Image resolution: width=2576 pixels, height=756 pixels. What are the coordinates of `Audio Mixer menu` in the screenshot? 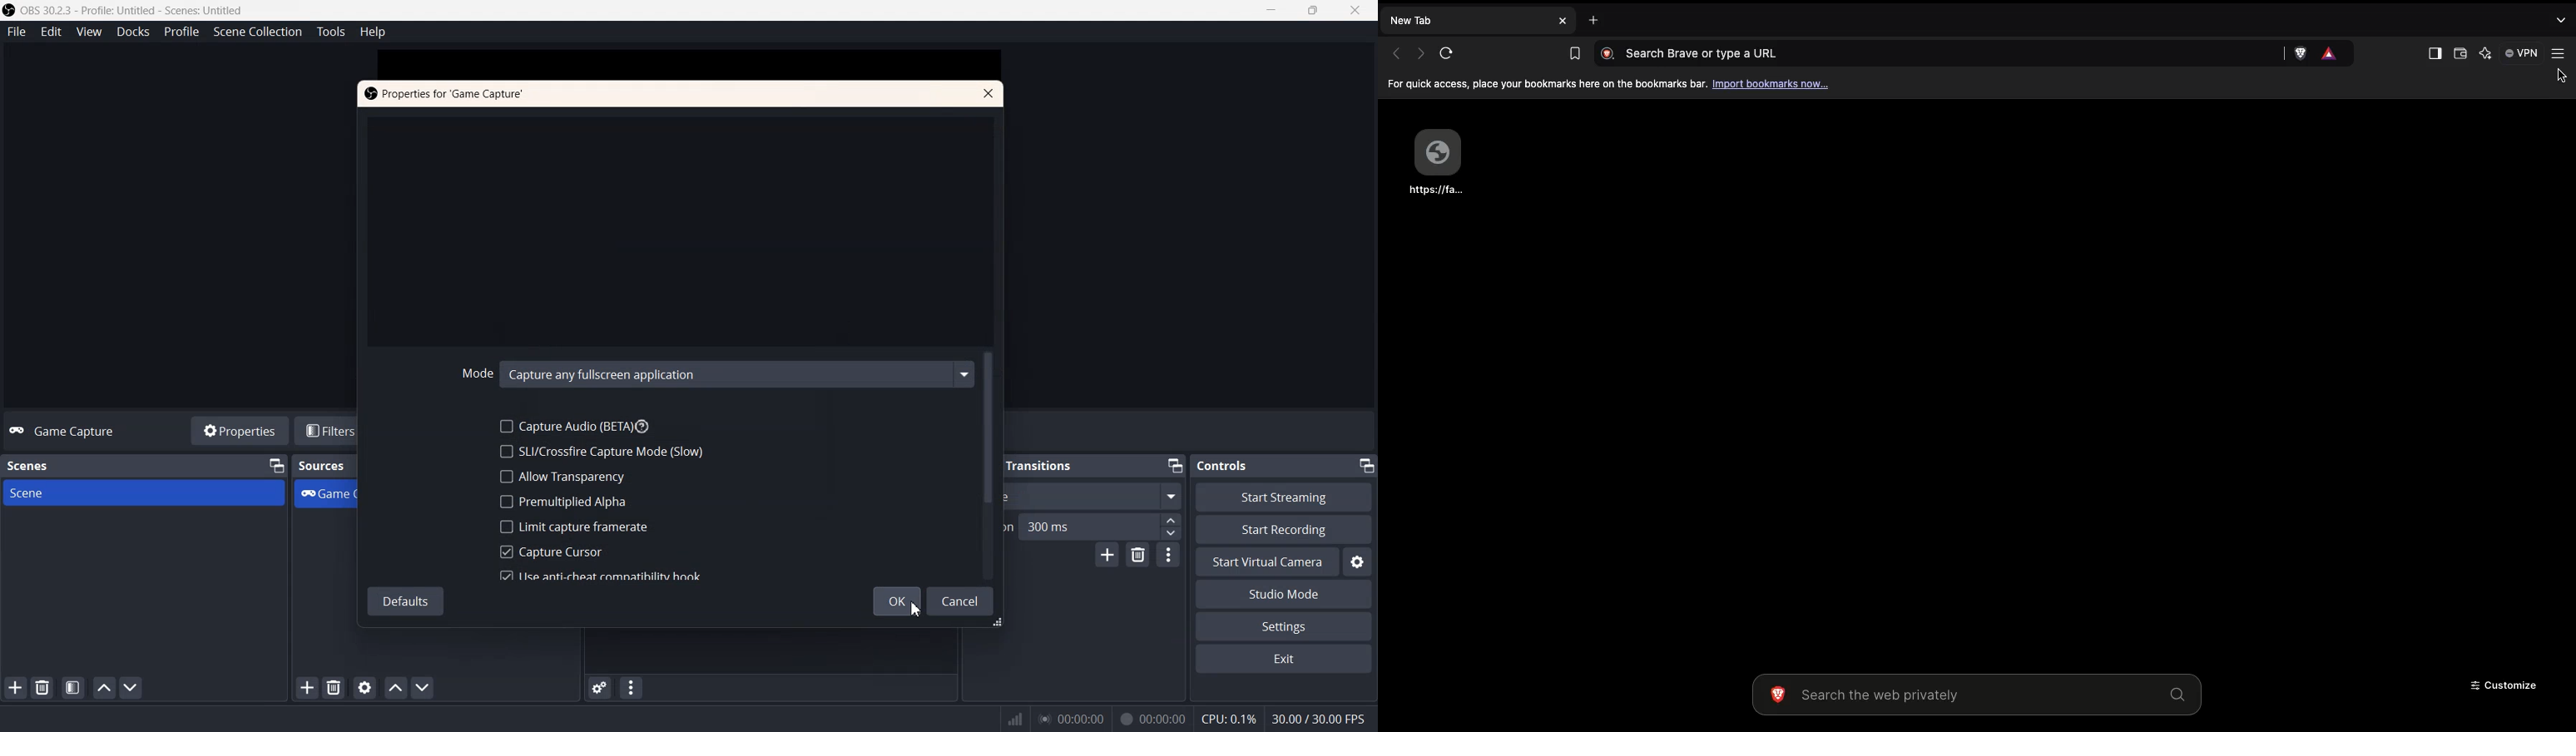 It's located at (630, 689).